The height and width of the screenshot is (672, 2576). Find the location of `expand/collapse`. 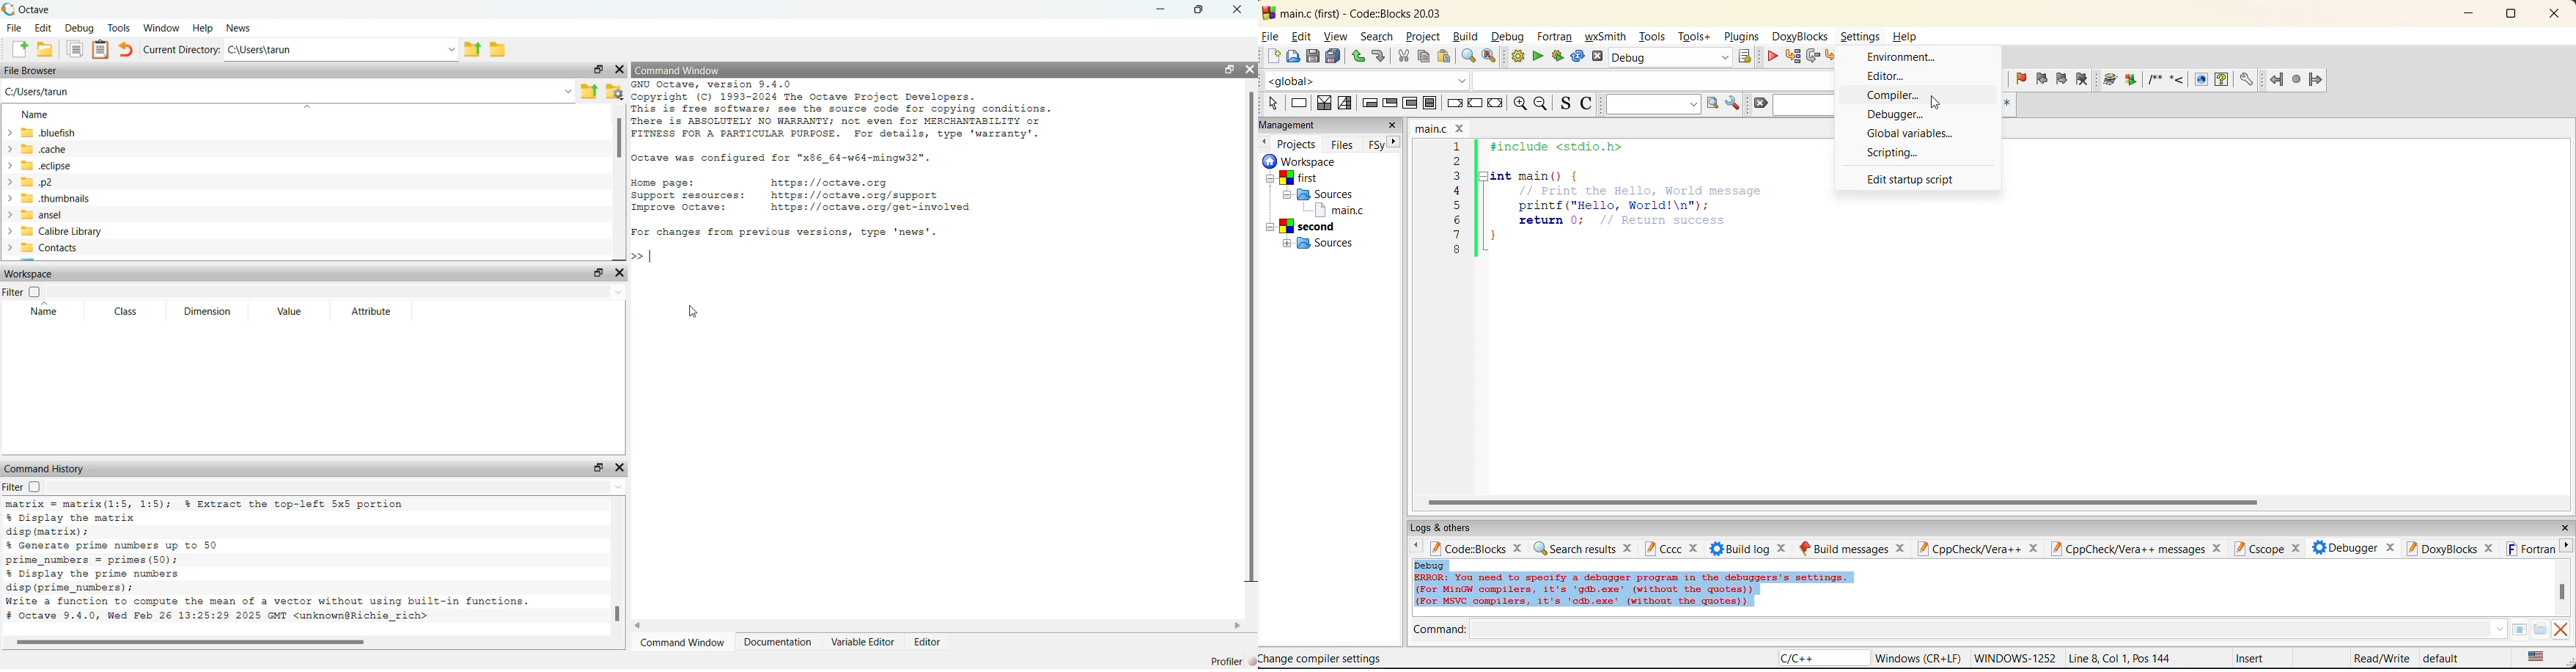

expand/collapse is located at coordinates (10, 190).